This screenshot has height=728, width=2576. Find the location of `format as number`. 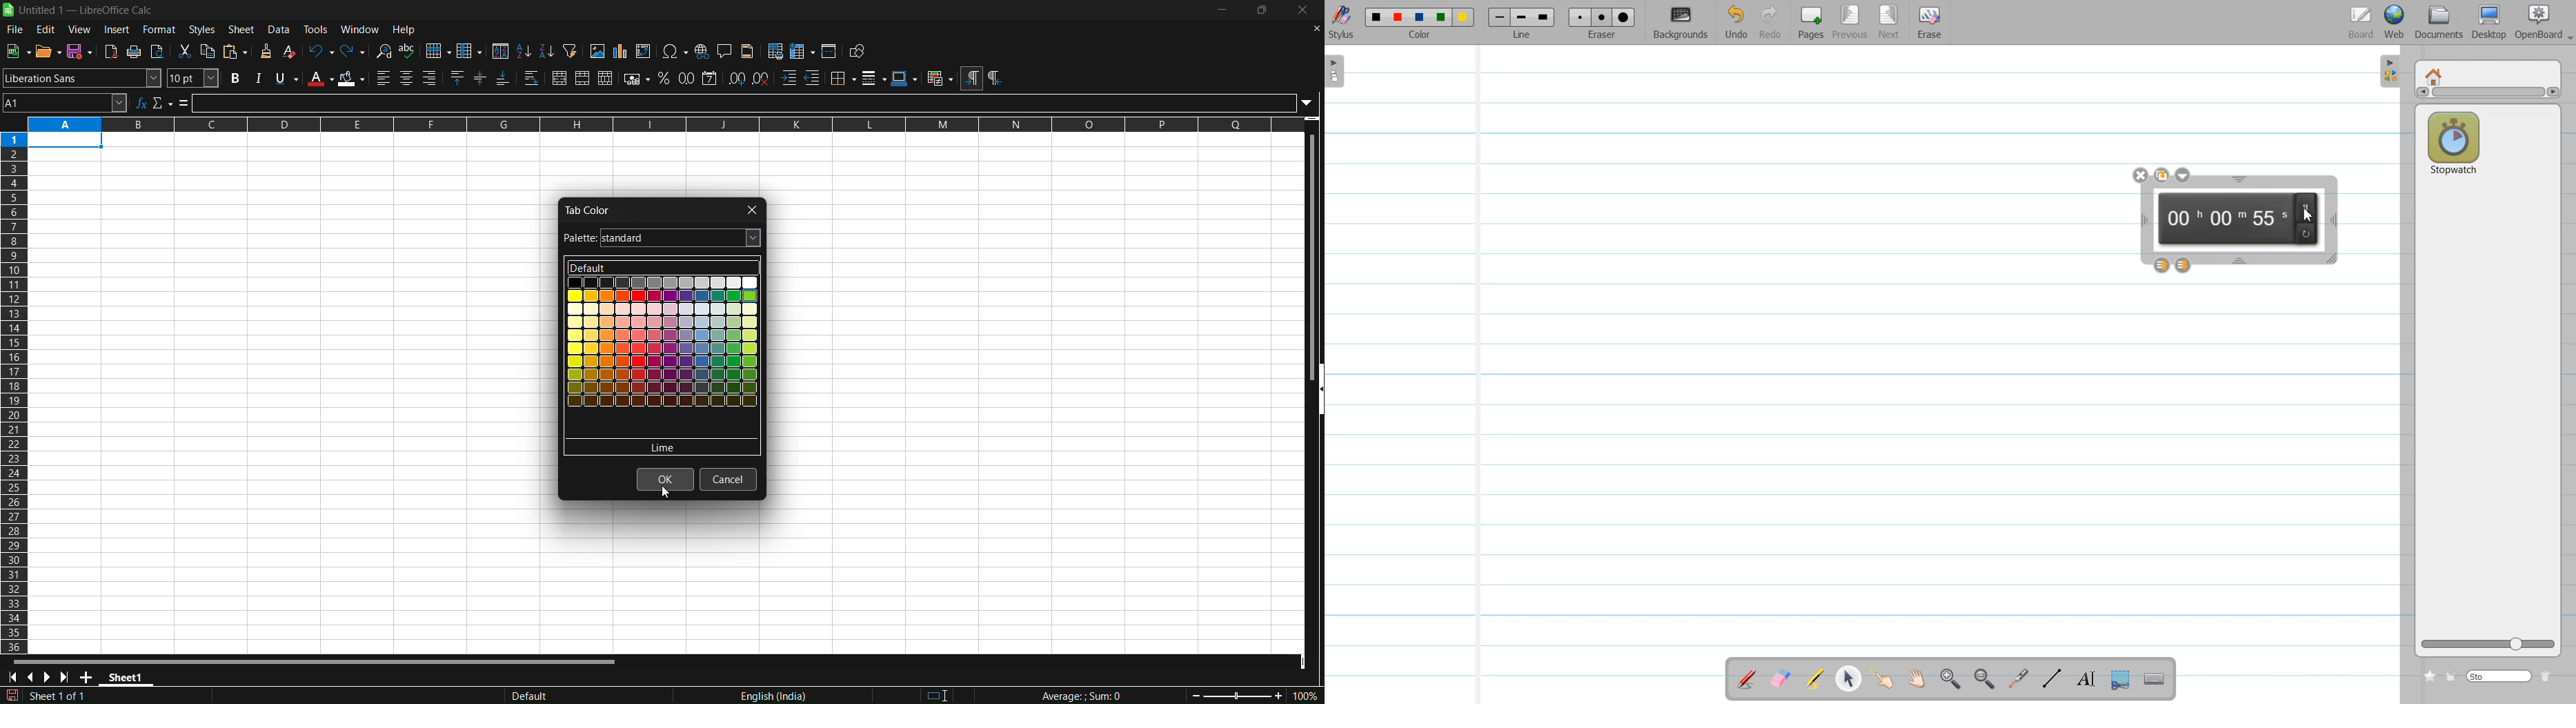

format as number is located at coordinates (688, 78).